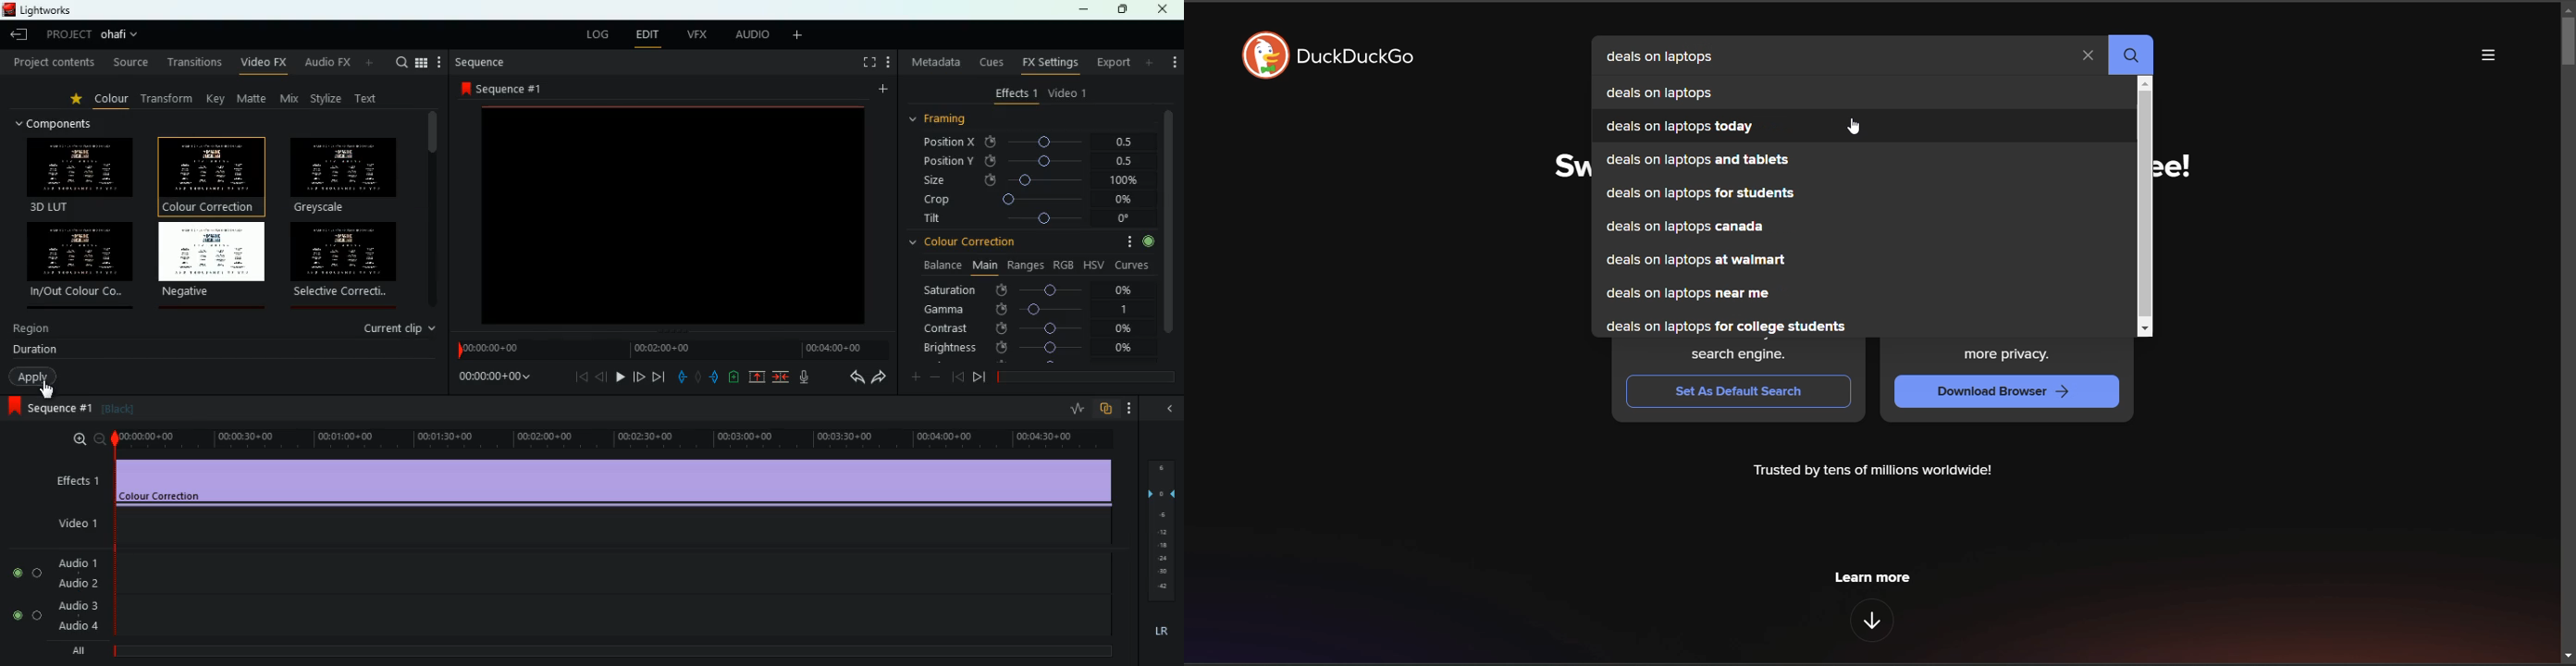  I want to click on vertical scroll bar, so click(1174, 233).